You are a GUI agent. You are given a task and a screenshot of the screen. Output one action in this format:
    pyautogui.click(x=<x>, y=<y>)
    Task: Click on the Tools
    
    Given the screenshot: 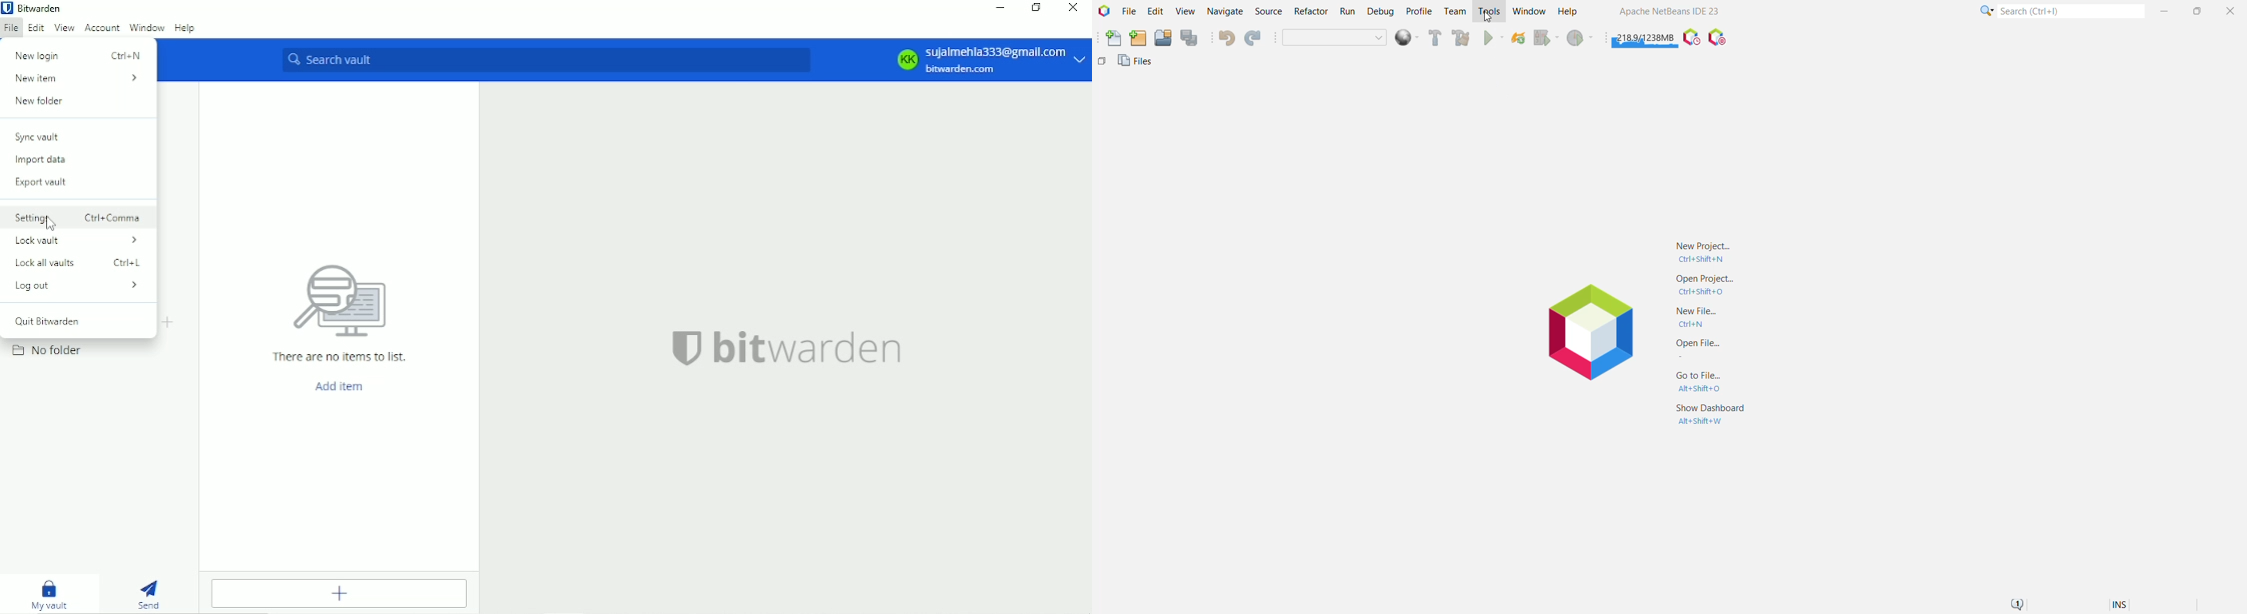 What is the action you would take?
    pyautogui.click(x=1490, y=10)
    